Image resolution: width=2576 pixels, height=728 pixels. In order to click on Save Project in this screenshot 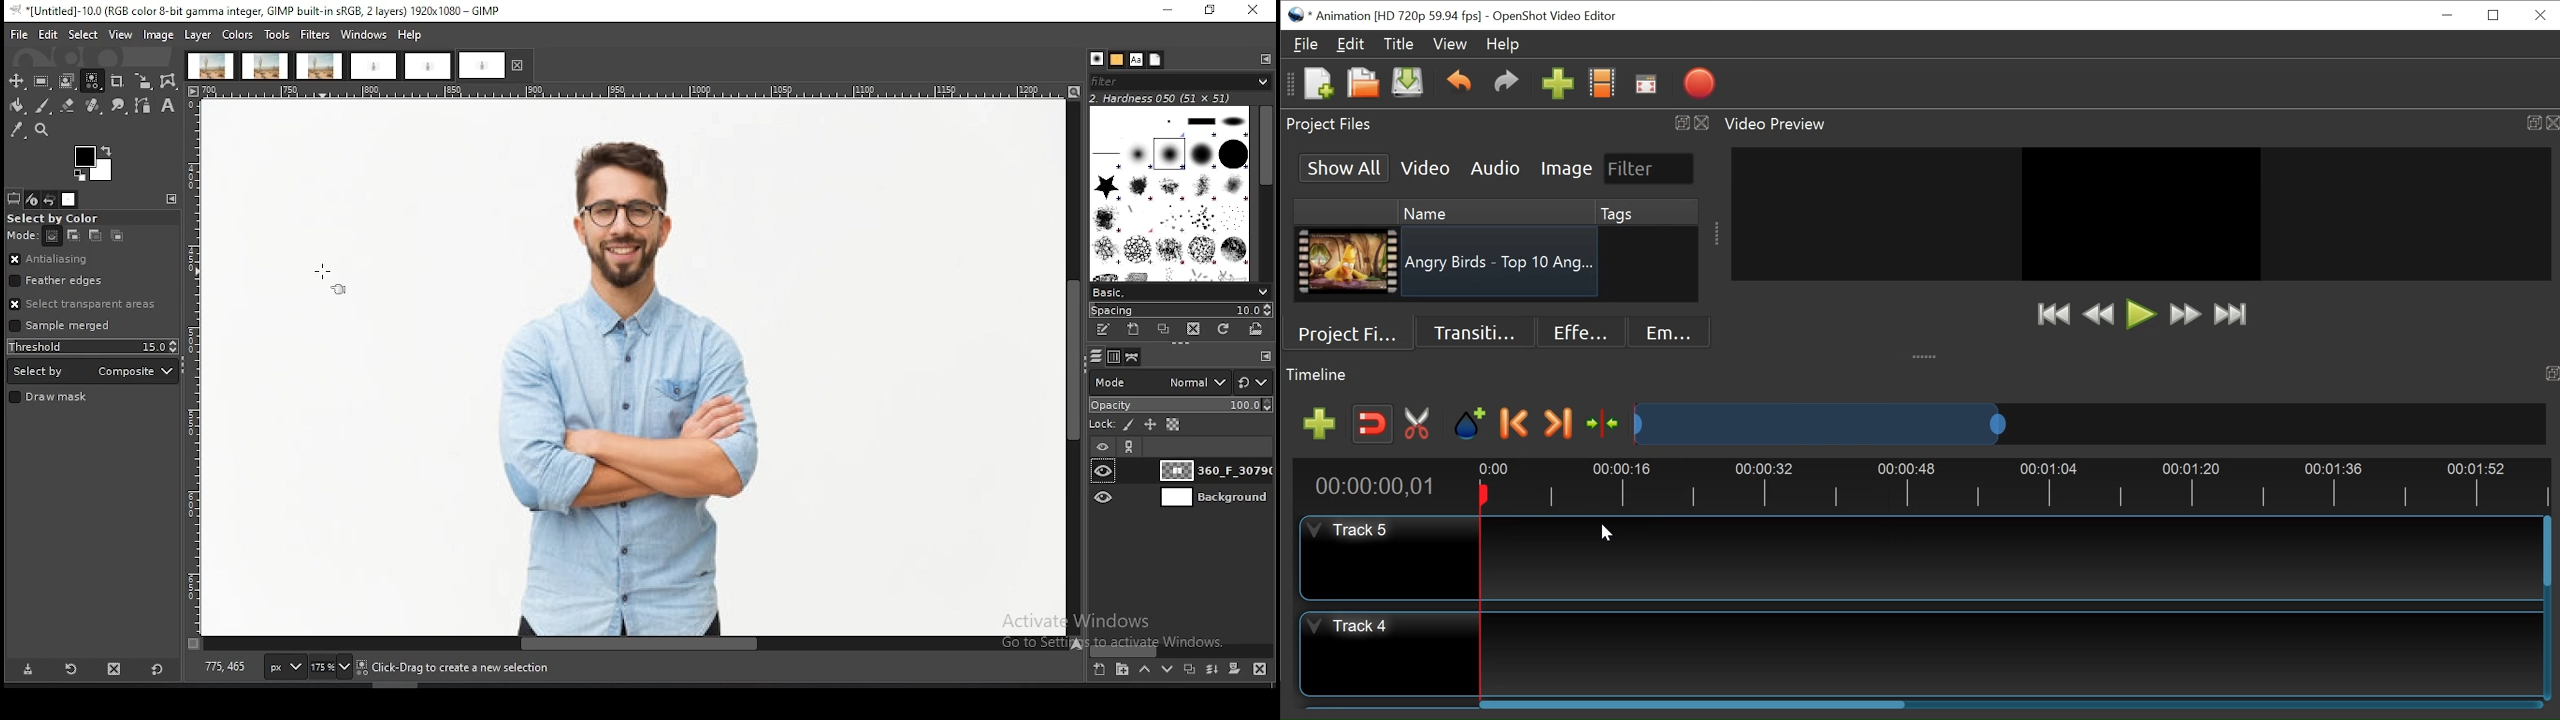, I will do `click(1407, 83)`.